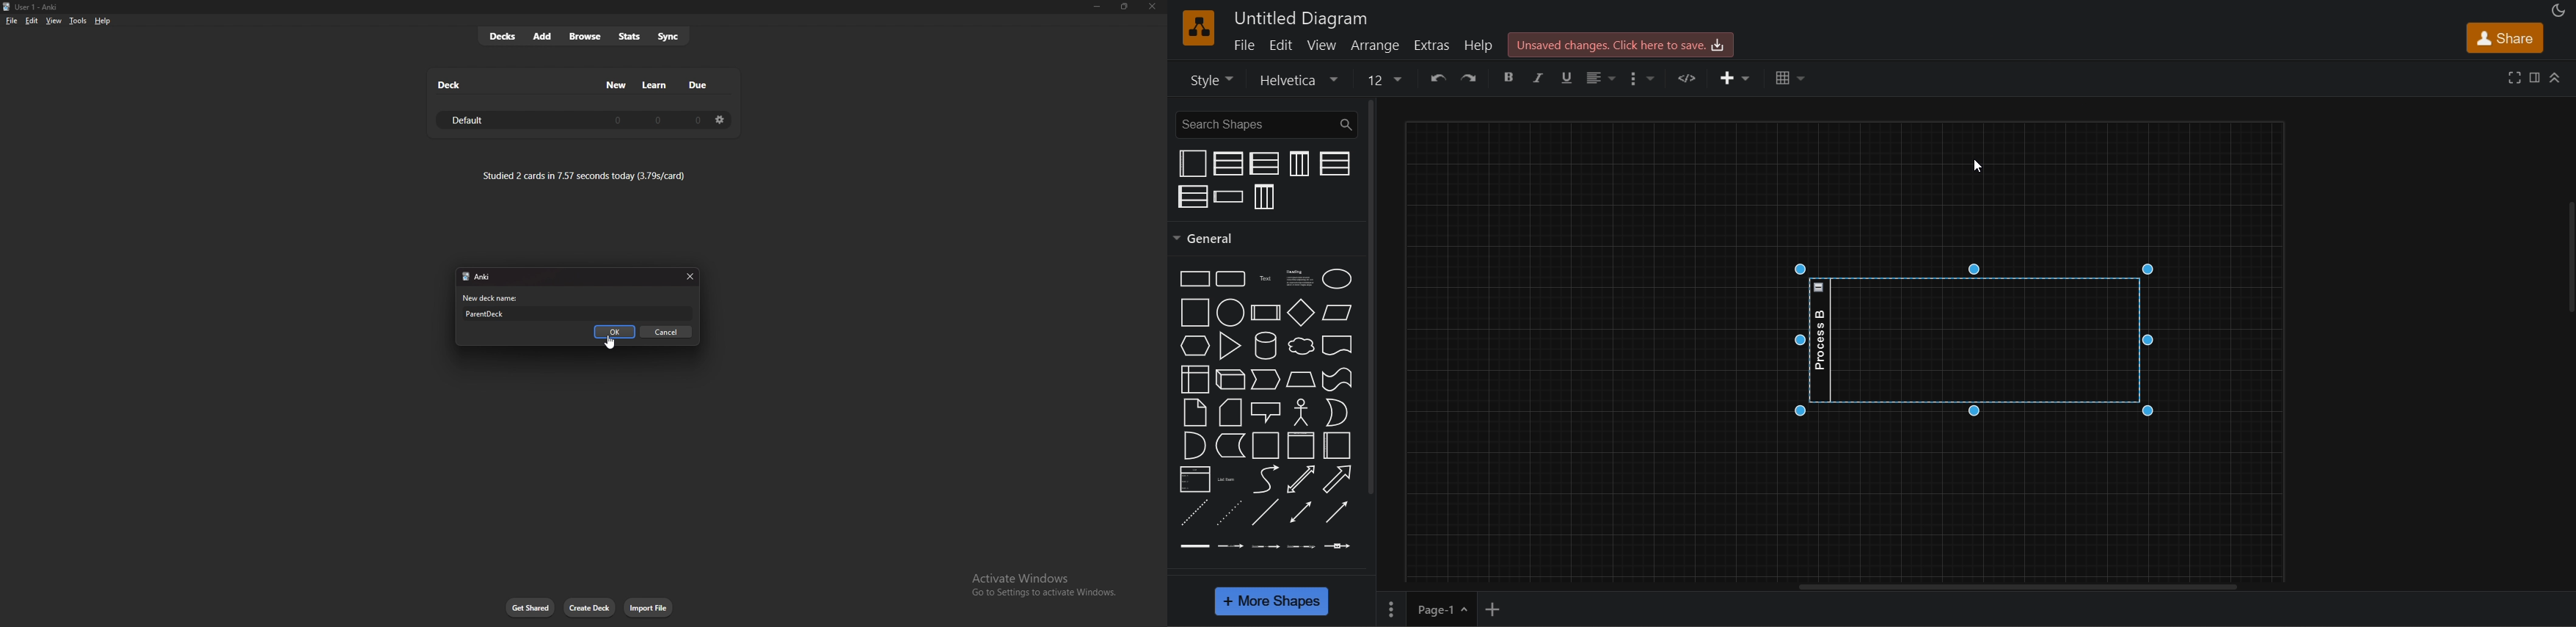 This screenshot has width=2576, height=644. Describe the element at coordinates (494, 298) in the screenshot. I see `new deck name` at that location.